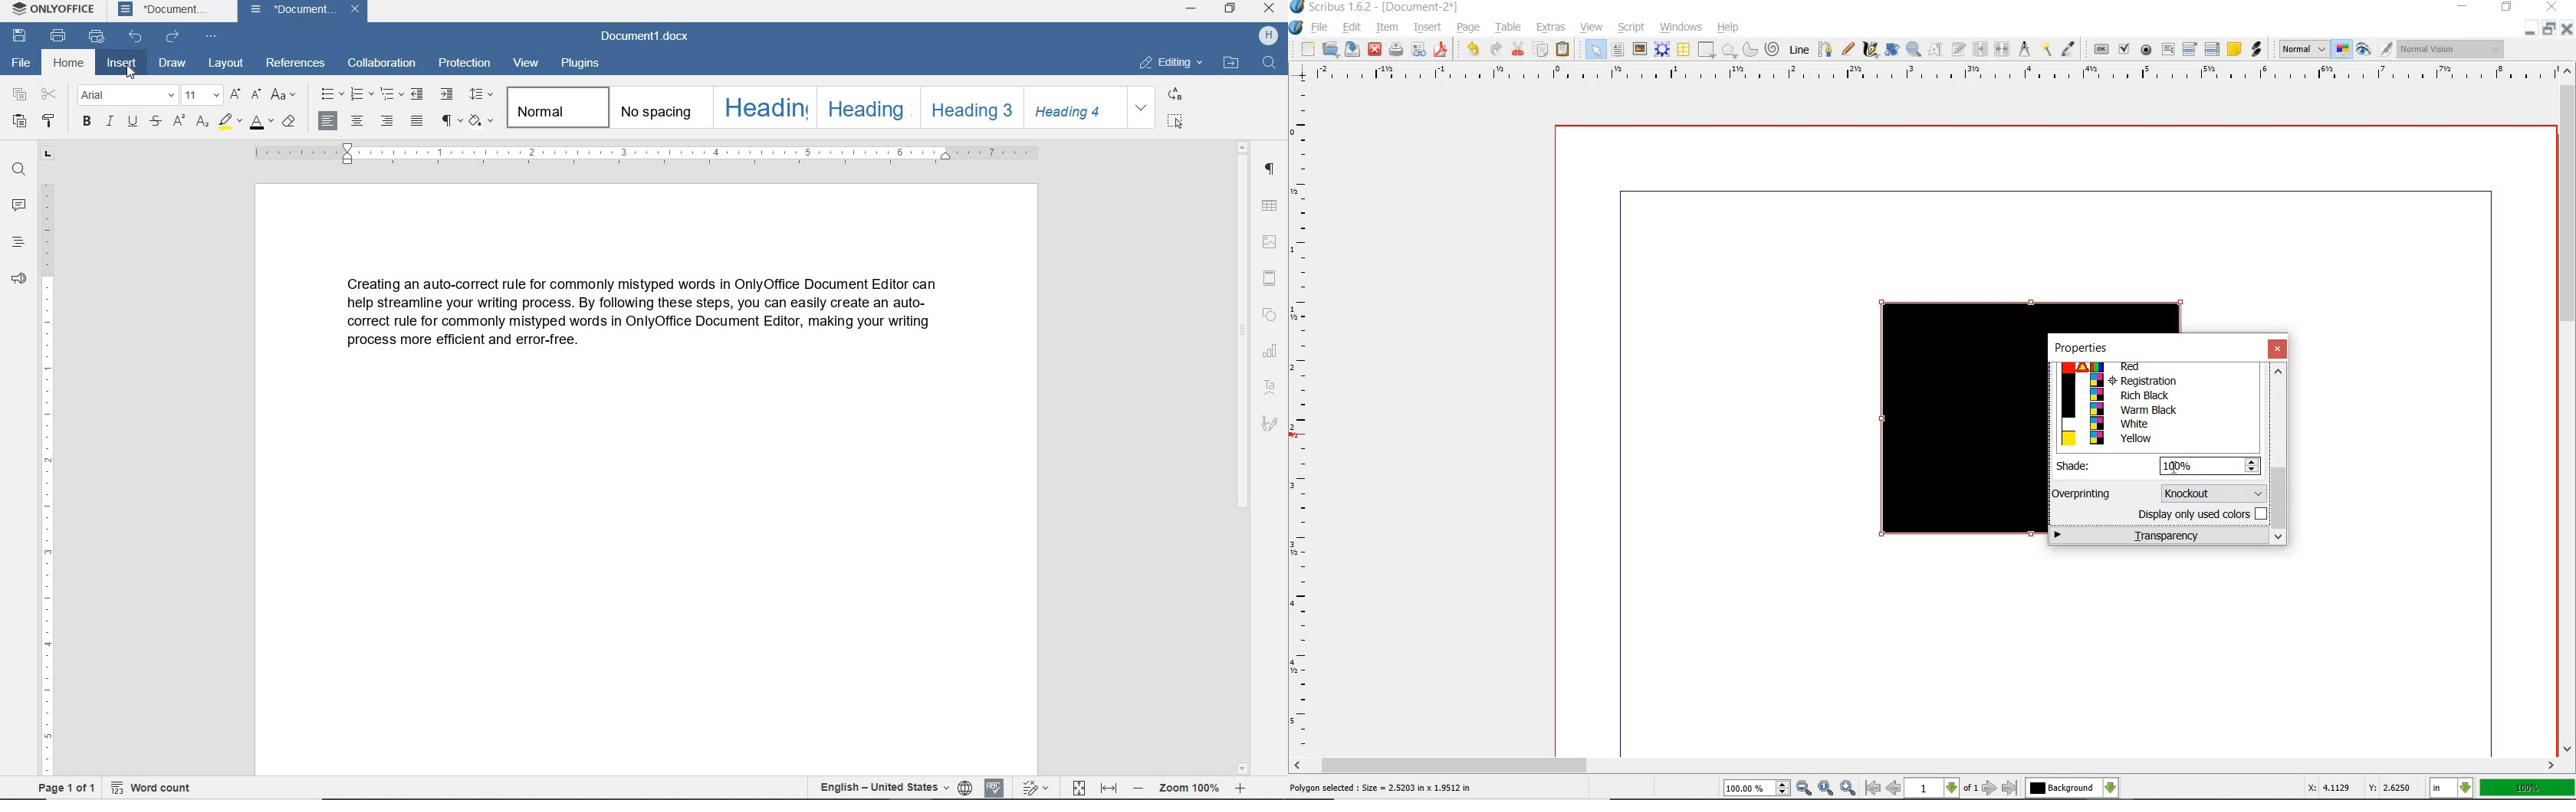 The width and height of the screenshot is (2576, 812). Describe the element at coordinates (2200, 516) in the screenshot. I see `display only used colors` at that location.